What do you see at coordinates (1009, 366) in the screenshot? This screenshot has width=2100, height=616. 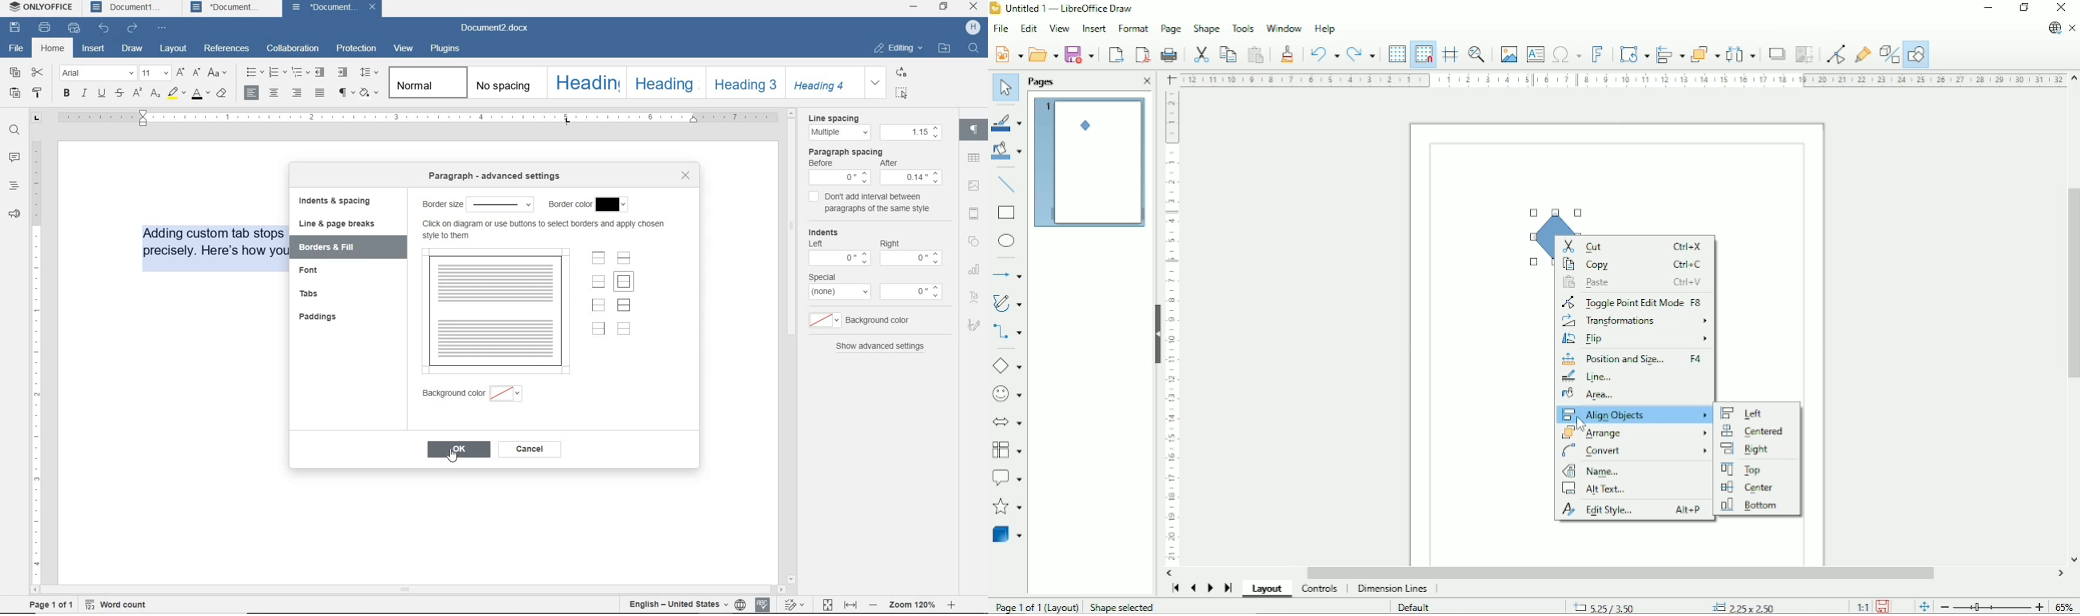 I see `Basic shapes` at bounding box center [1009, 366].